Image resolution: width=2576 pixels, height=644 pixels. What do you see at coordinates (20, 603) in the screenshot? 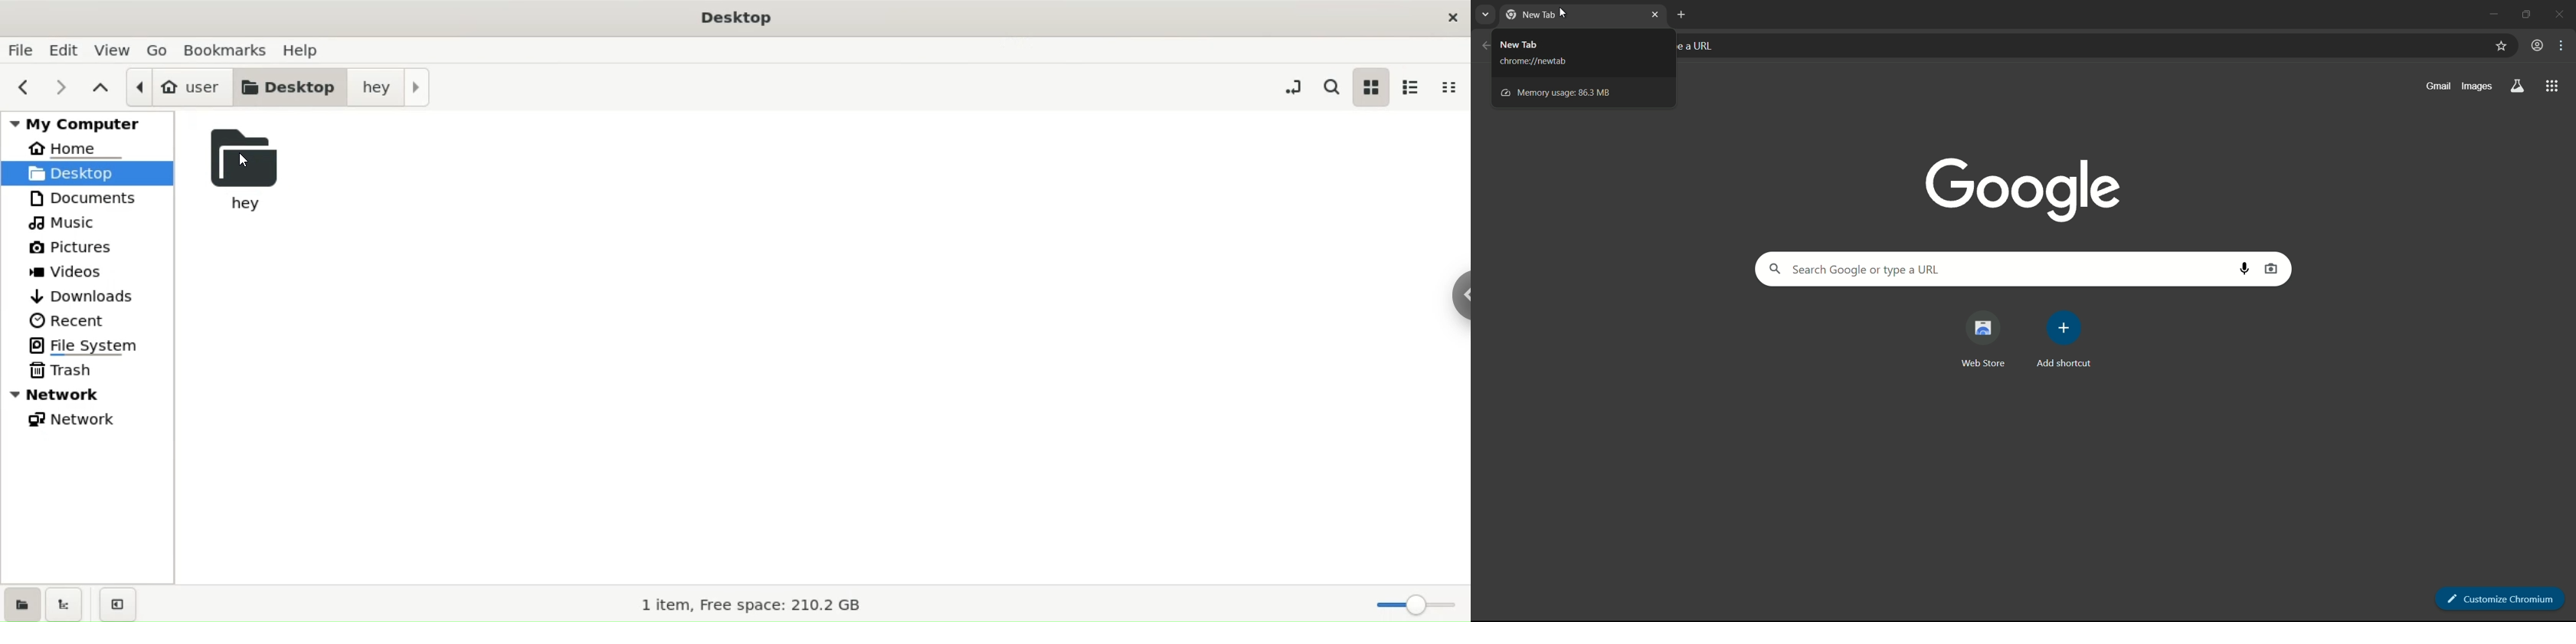
I see `show places` at bounding box center [20, 603].